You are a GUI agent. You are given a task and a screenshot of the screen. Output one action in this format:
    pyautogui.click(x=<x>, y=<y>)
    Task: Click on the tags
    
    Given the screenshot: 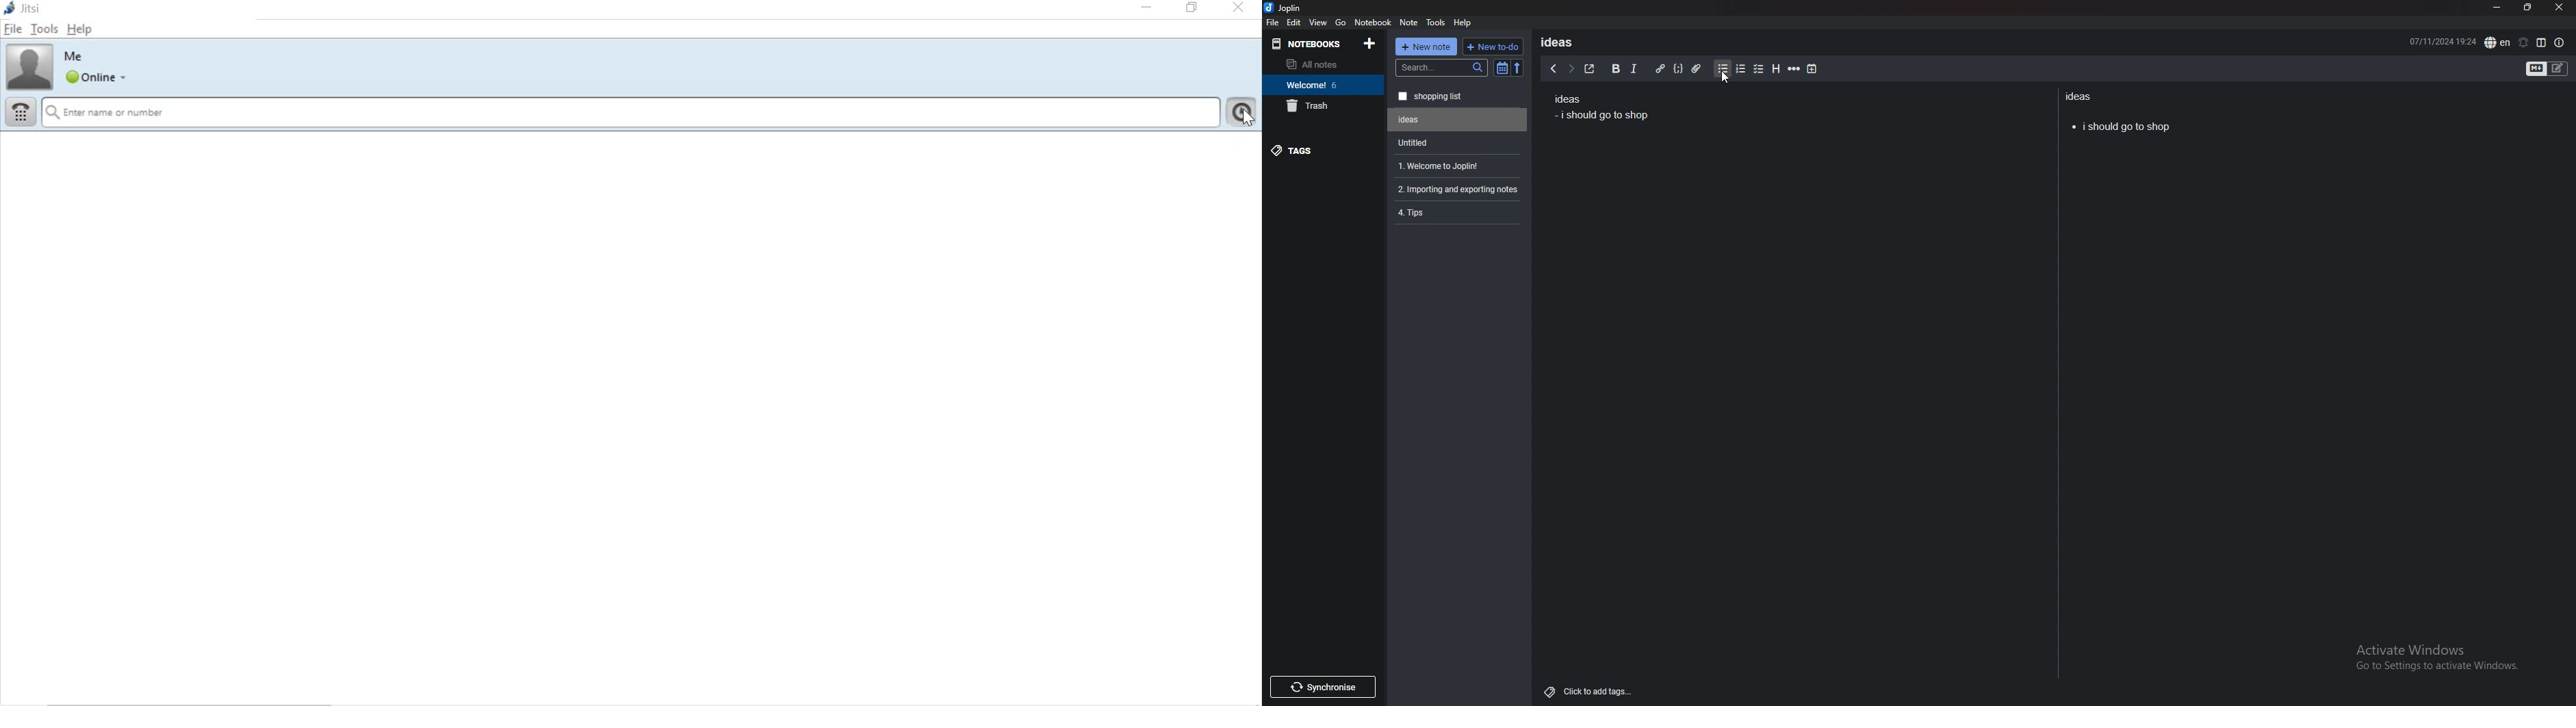 What is the action you would take?
    pyautogui.click(x=1324, y=150)
    